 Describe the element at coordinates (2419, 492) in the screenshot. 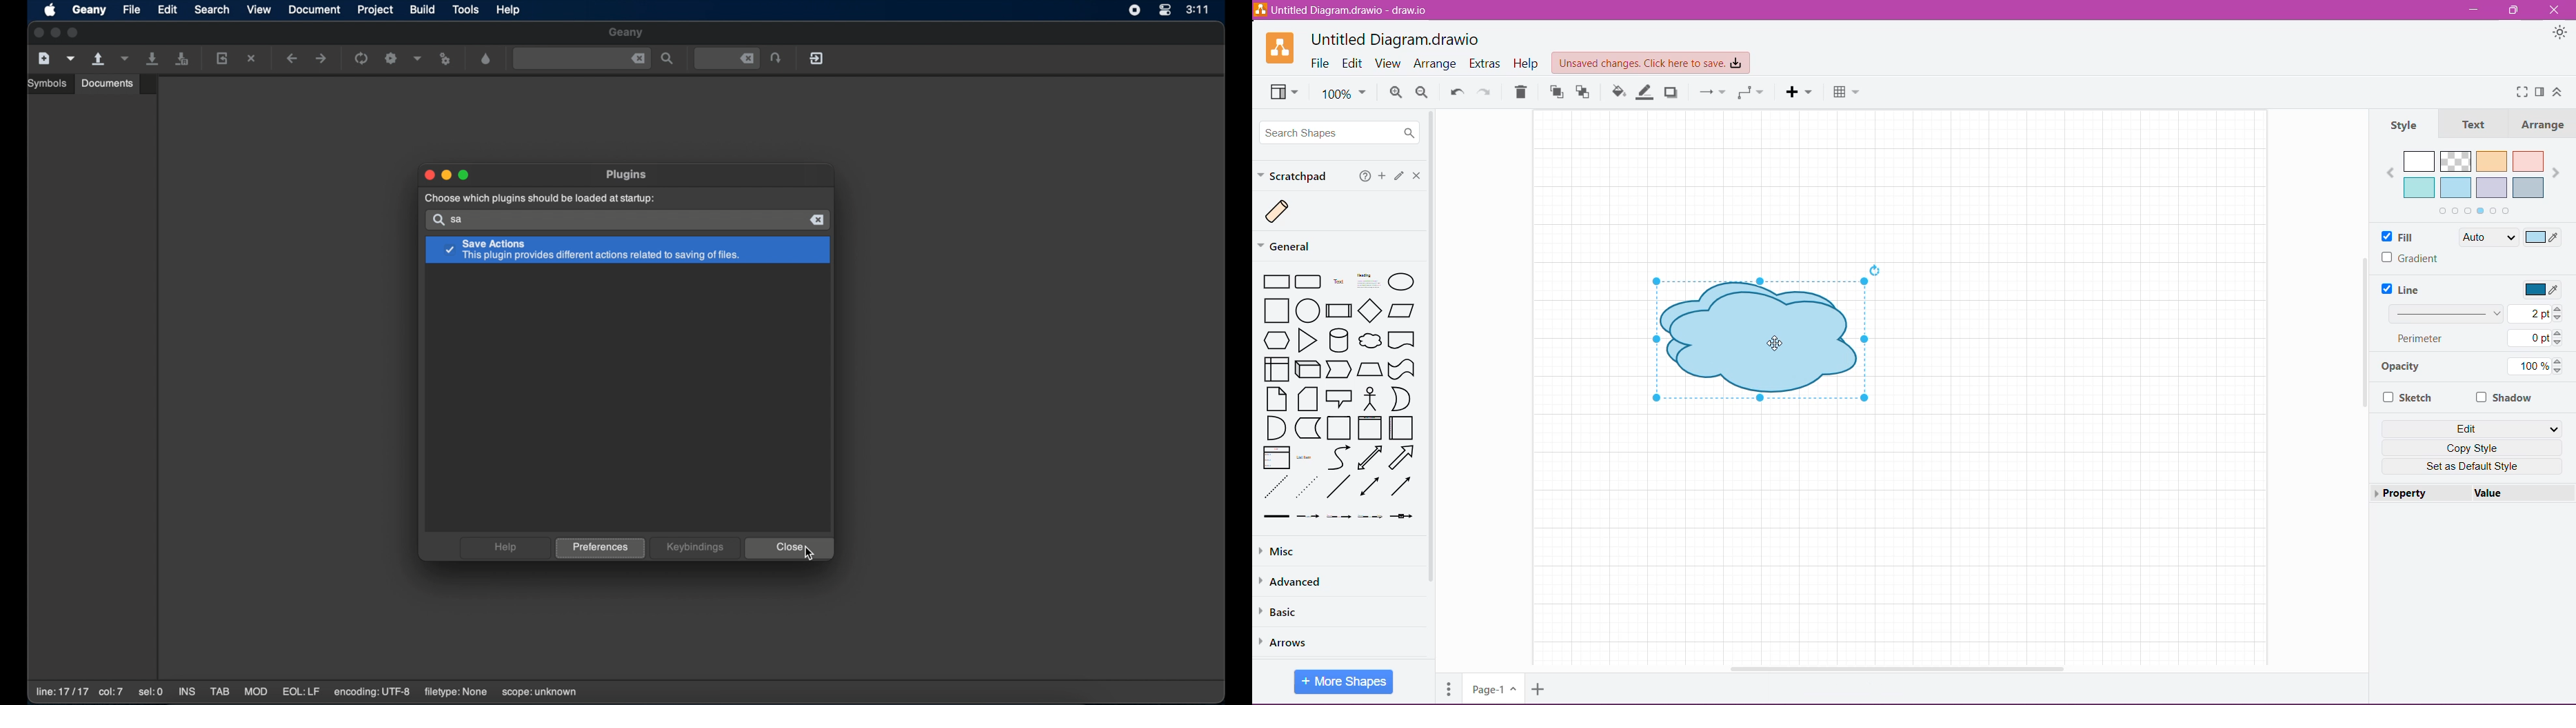

I see `Property` at that location.